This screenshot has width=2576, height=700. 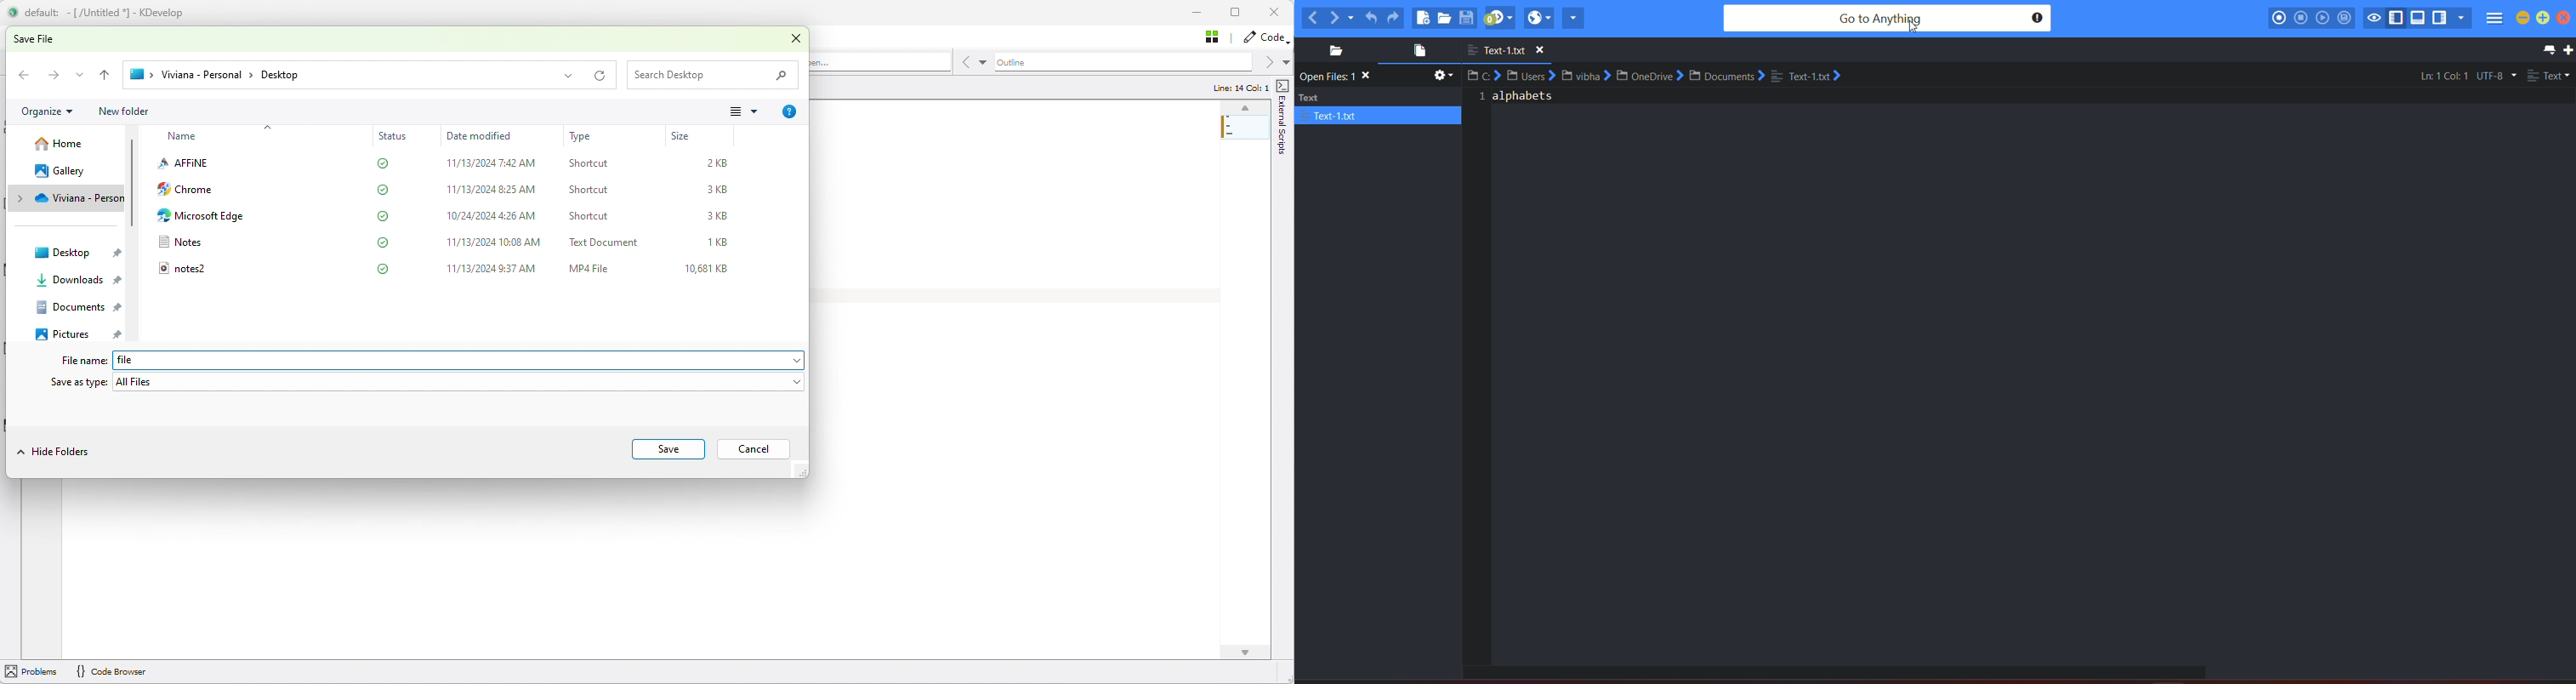 What do you see at coordinates (710, 270) in the screenshot?
I see `10,681 KB.` at bounding box center [710, 270].